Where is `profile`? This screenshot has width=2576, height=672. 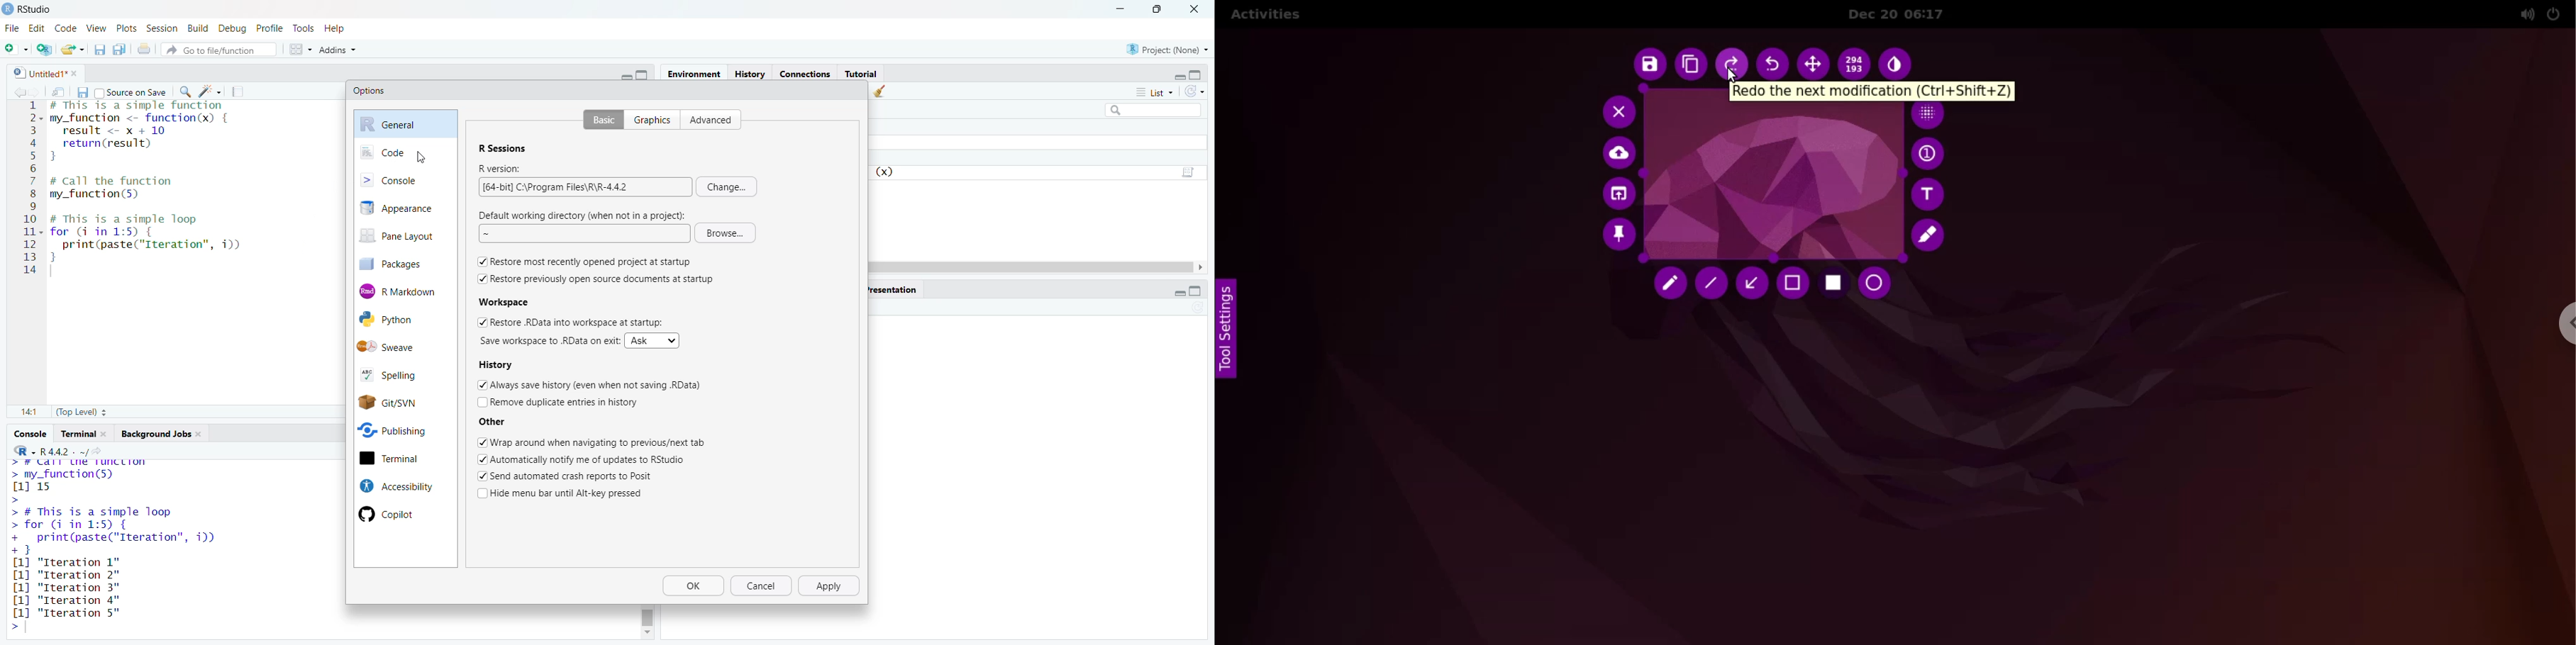
profile is located at coordinates (272, 27).